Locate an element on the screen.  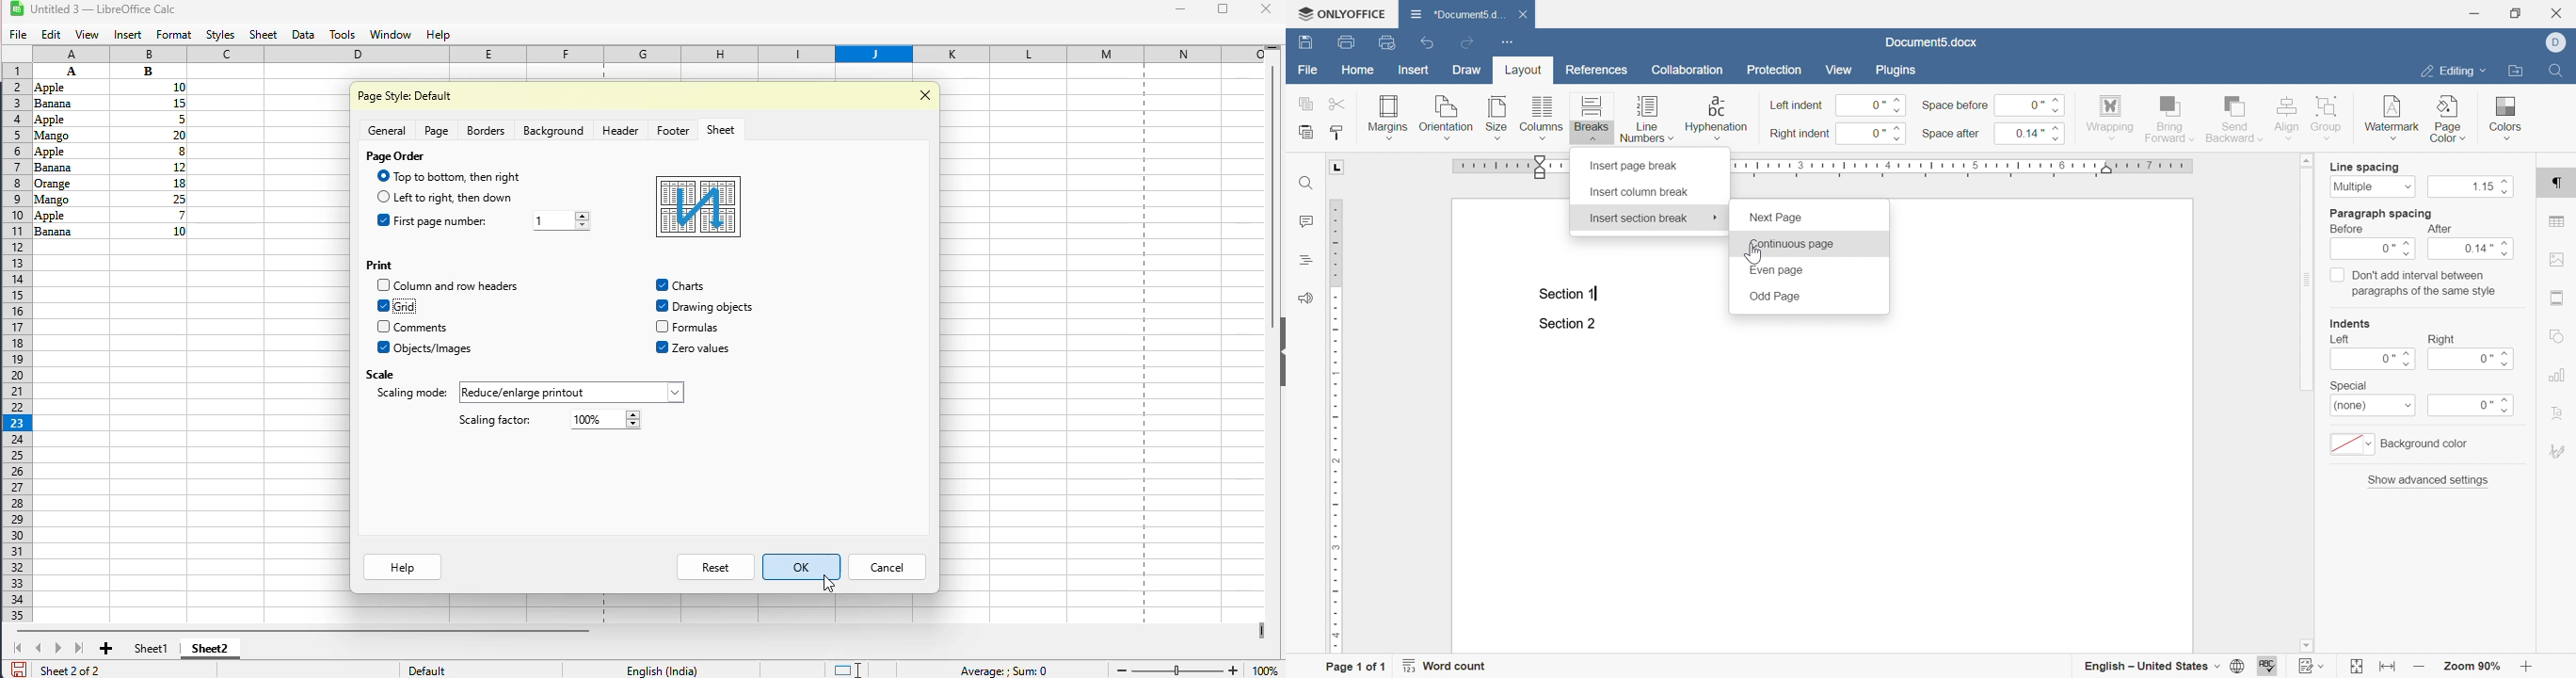
 is located at coordinates (149, 150).